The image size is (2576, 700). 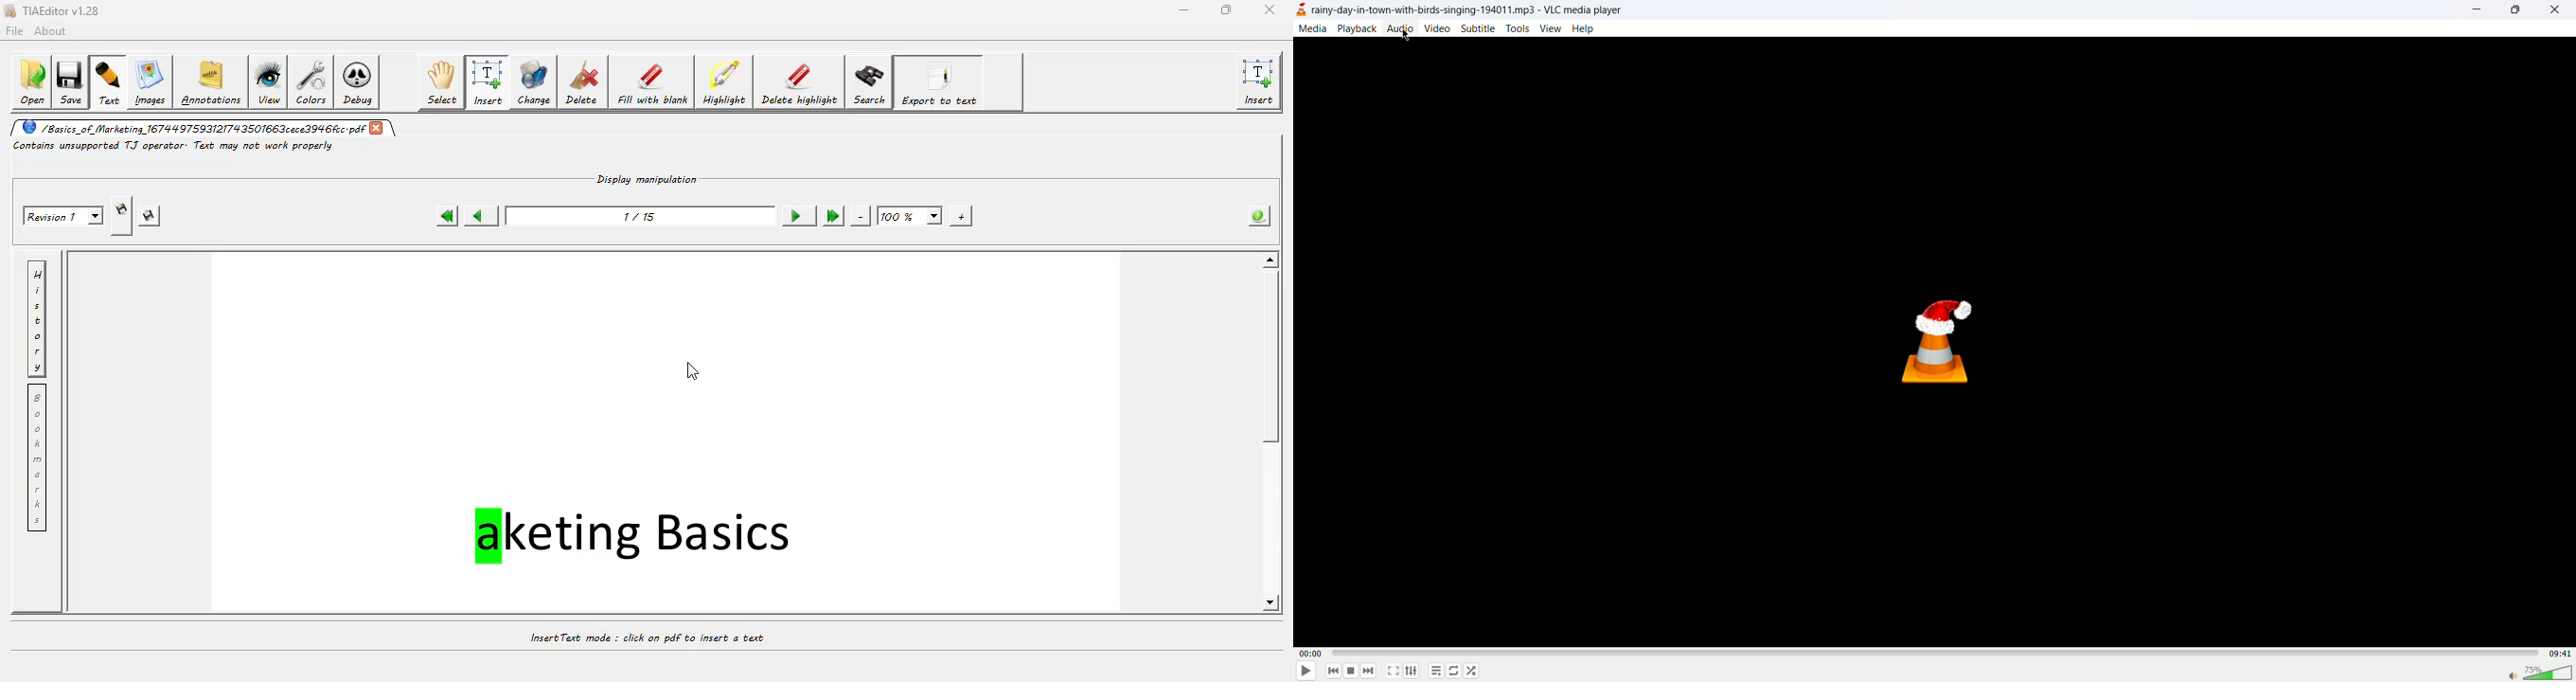 What do you see at coordinates (2559, 12) in the screenshot?
I see `close` at bounding box center [2559, 12].